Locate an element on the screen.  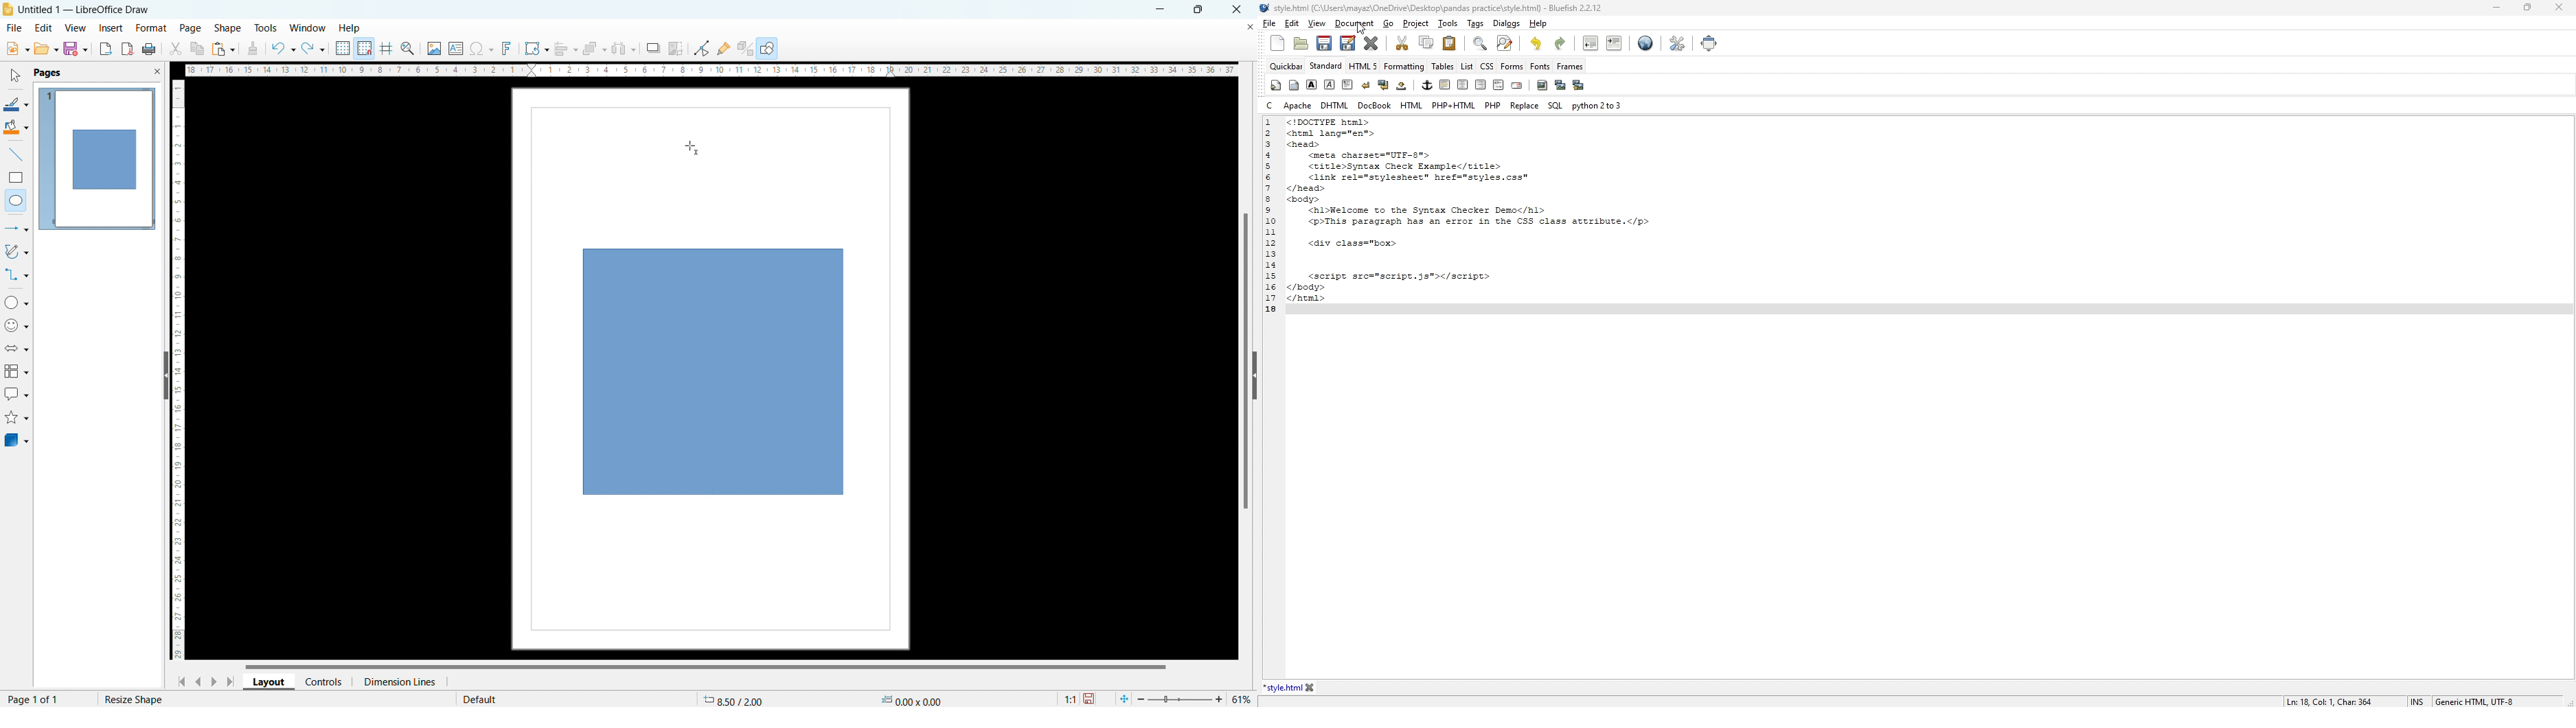
project is located at coordinates (1415, 23).